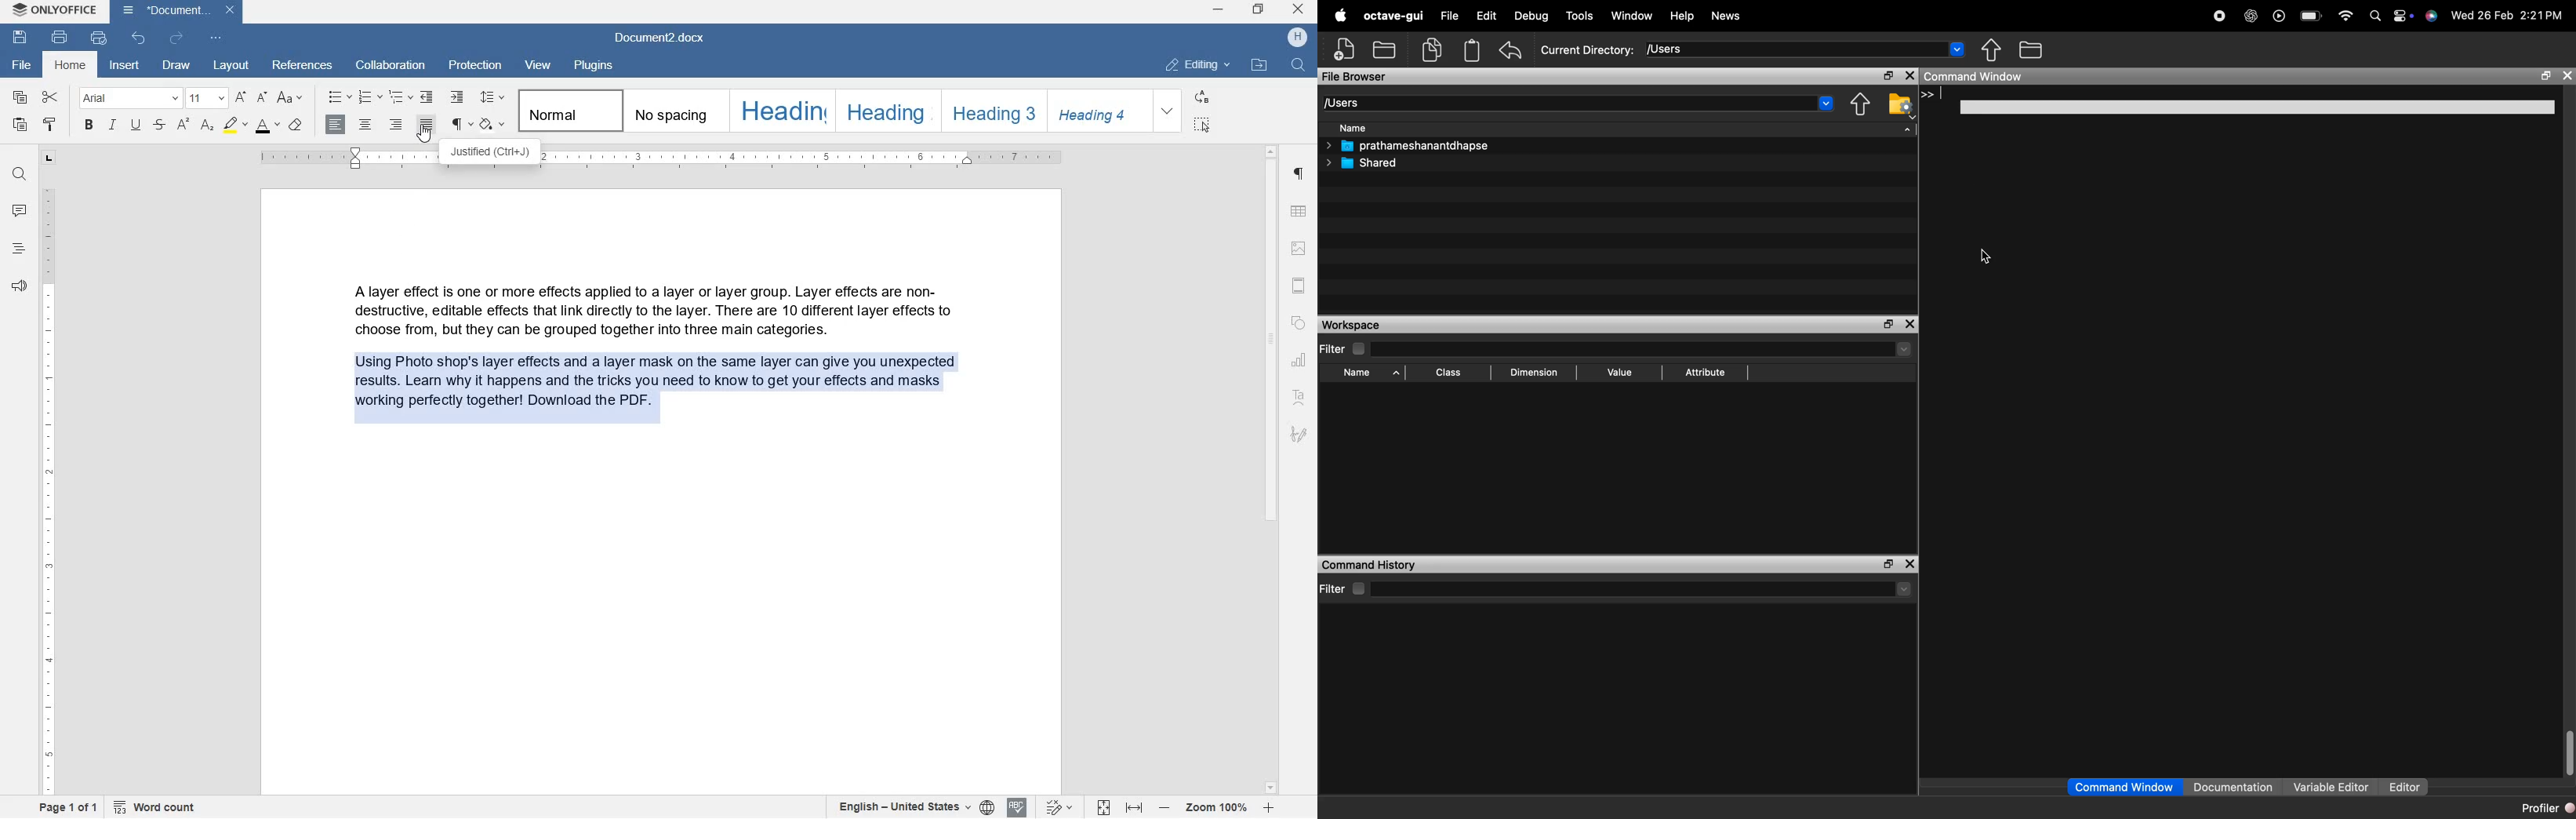 This screenshot has height=840, width=2576. What do you see at coordinates (2348, 12) in the screenshot?
I see `wifi` at bounding box center [2348, 12].